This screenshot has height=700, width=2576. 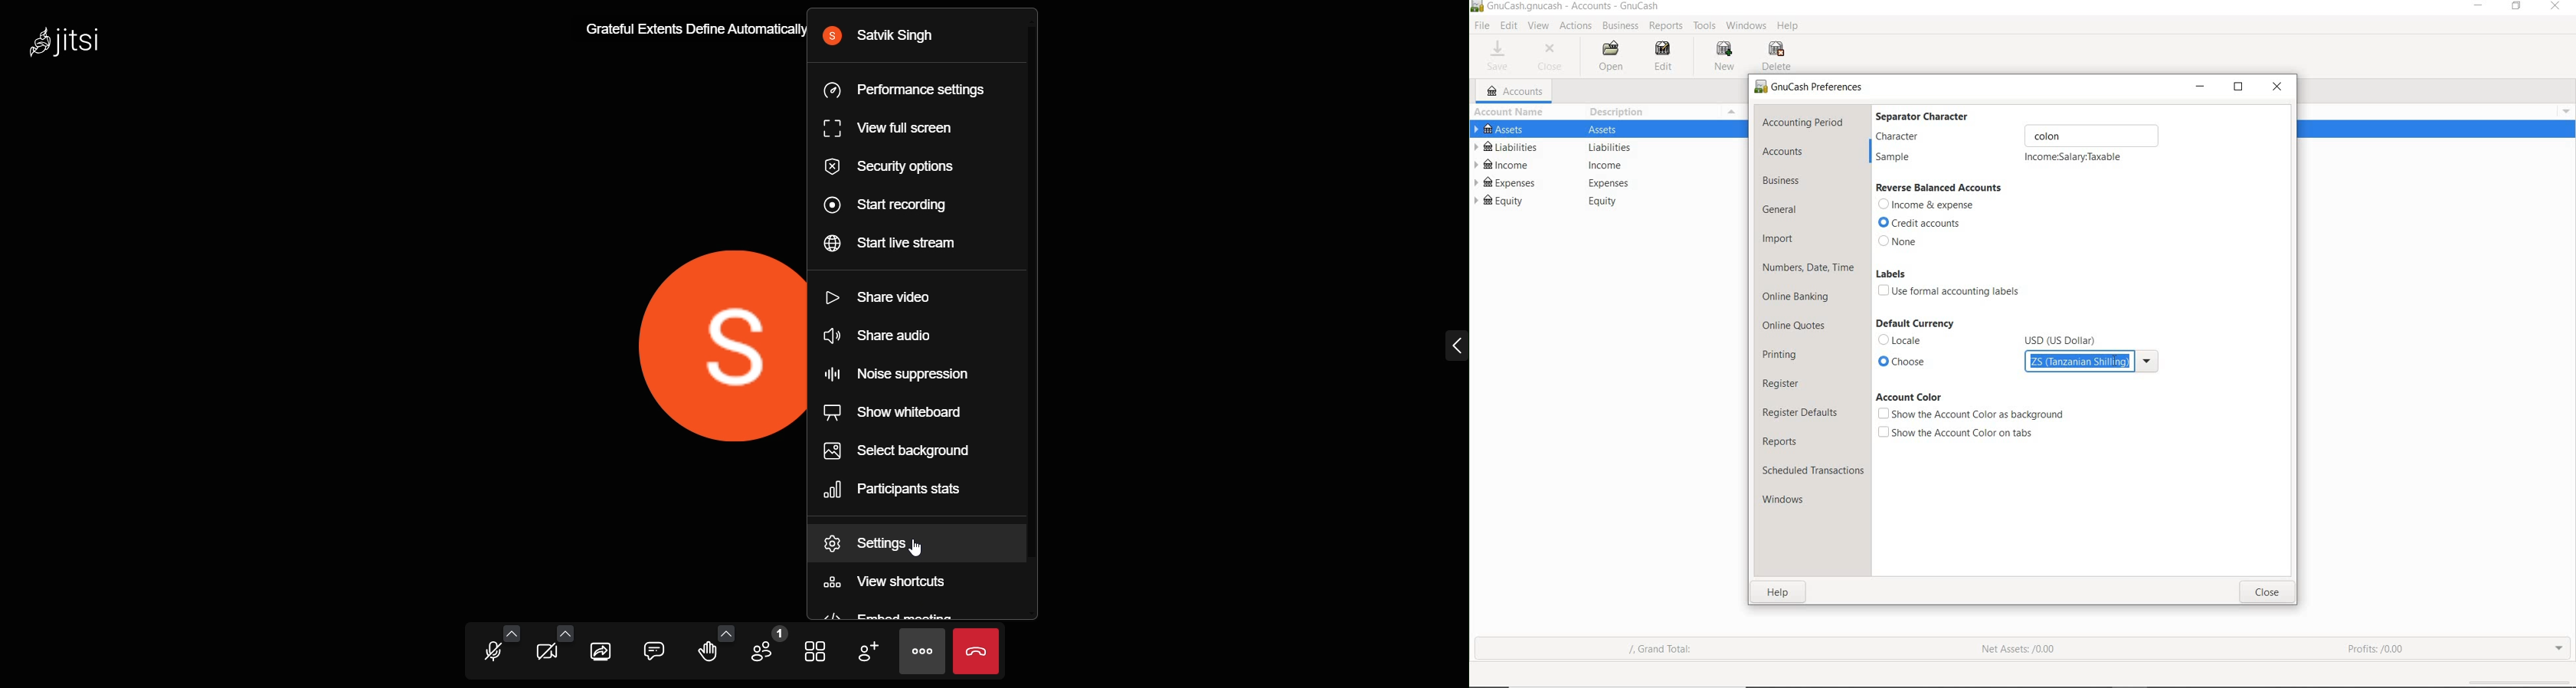 I want to click on ASSETS, so click(x=1517, y=130).